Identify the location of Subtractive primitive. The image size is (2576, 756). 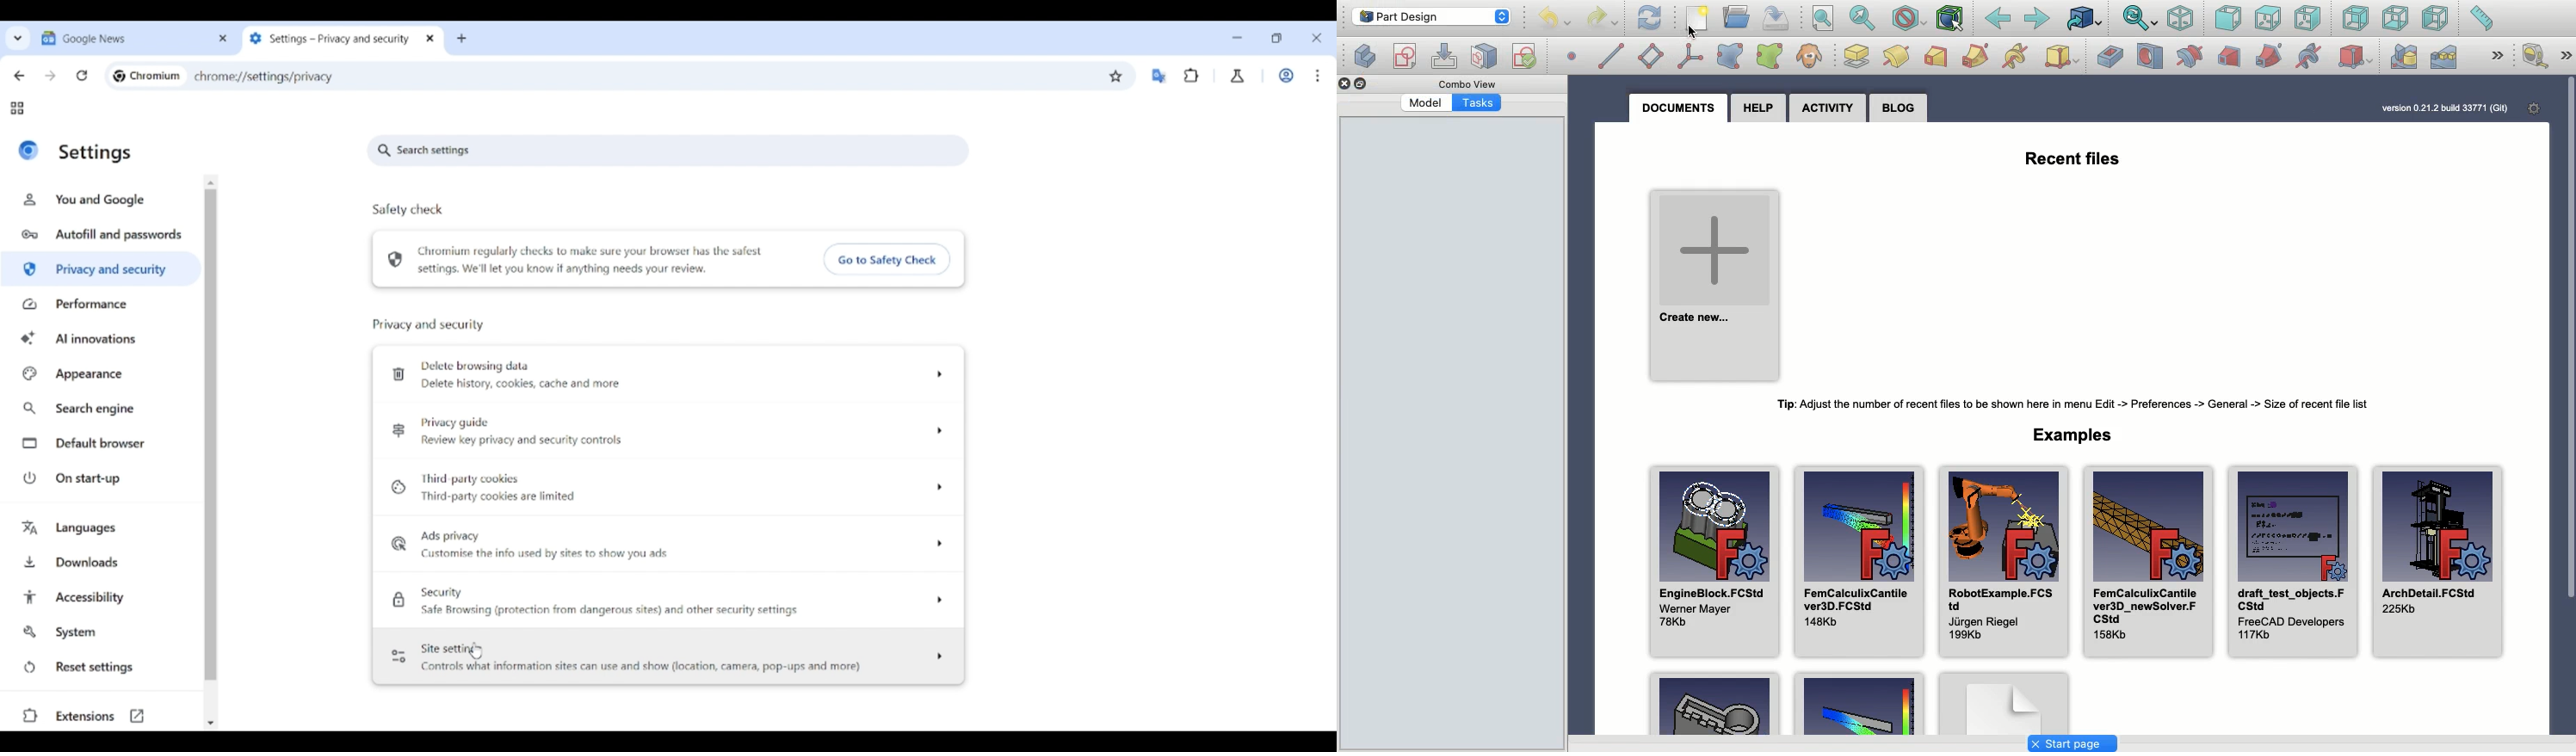
(2356, 59).